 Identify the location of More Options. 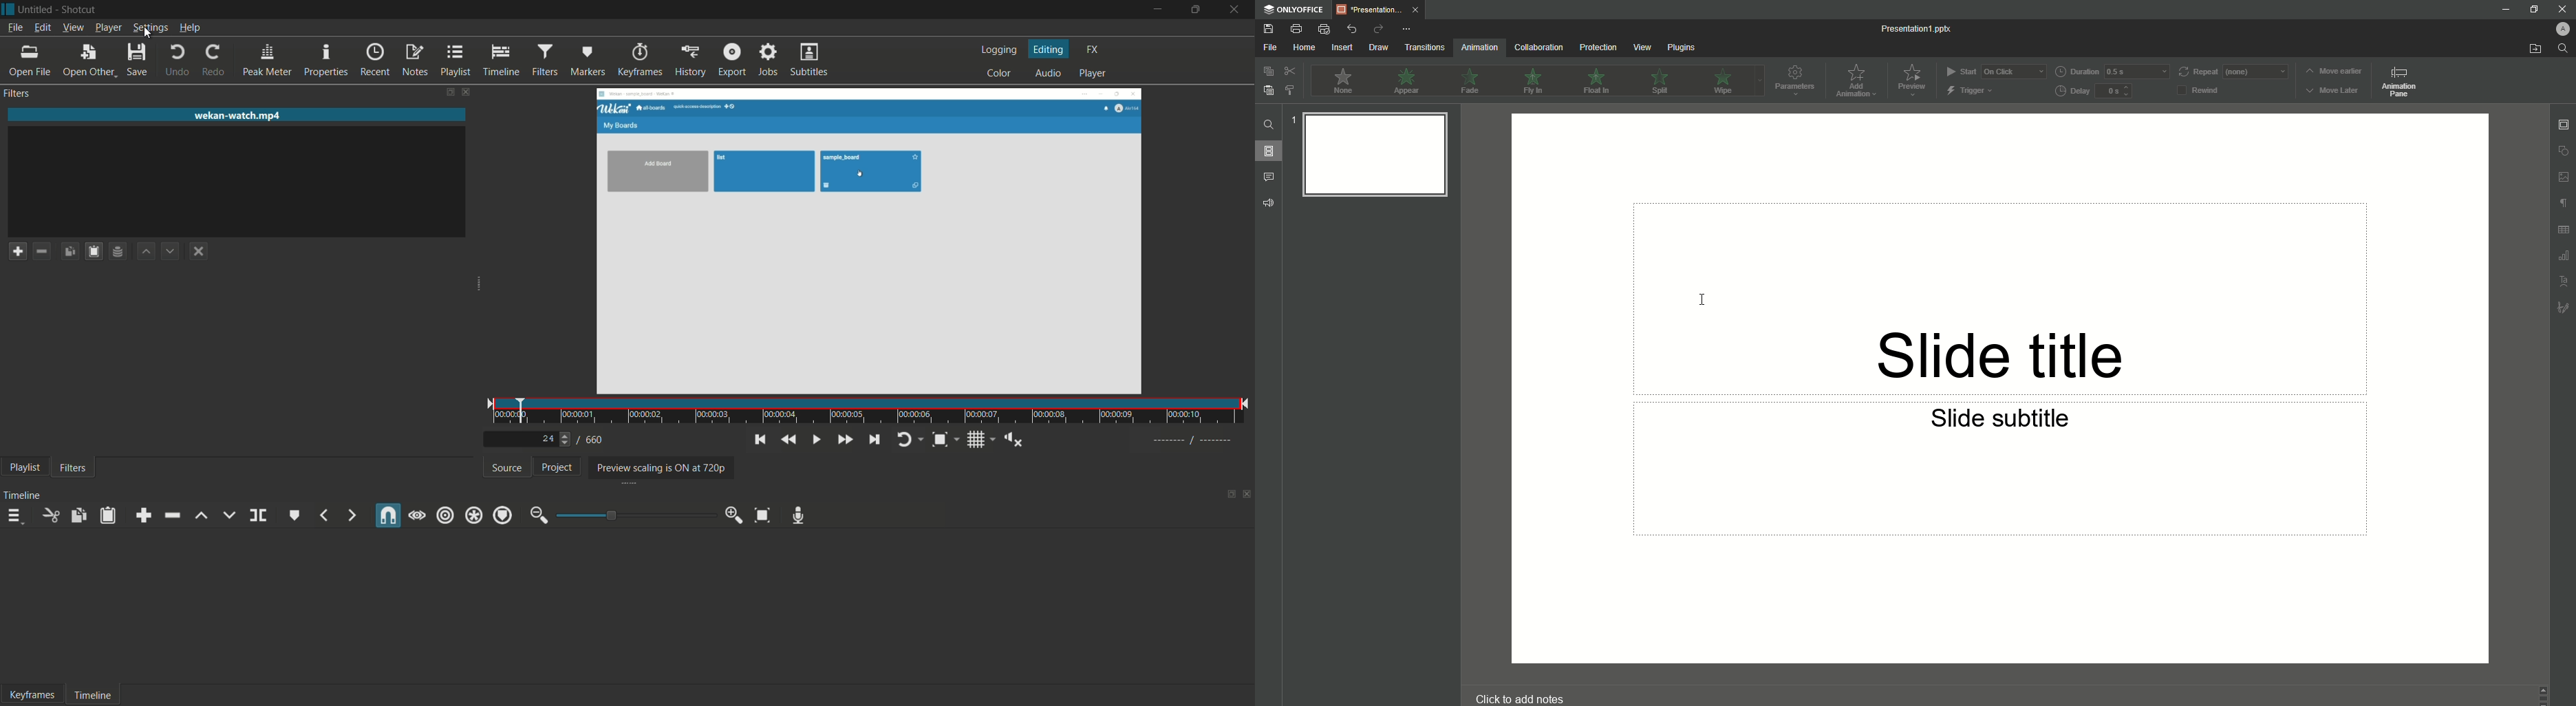
(1405, 29).